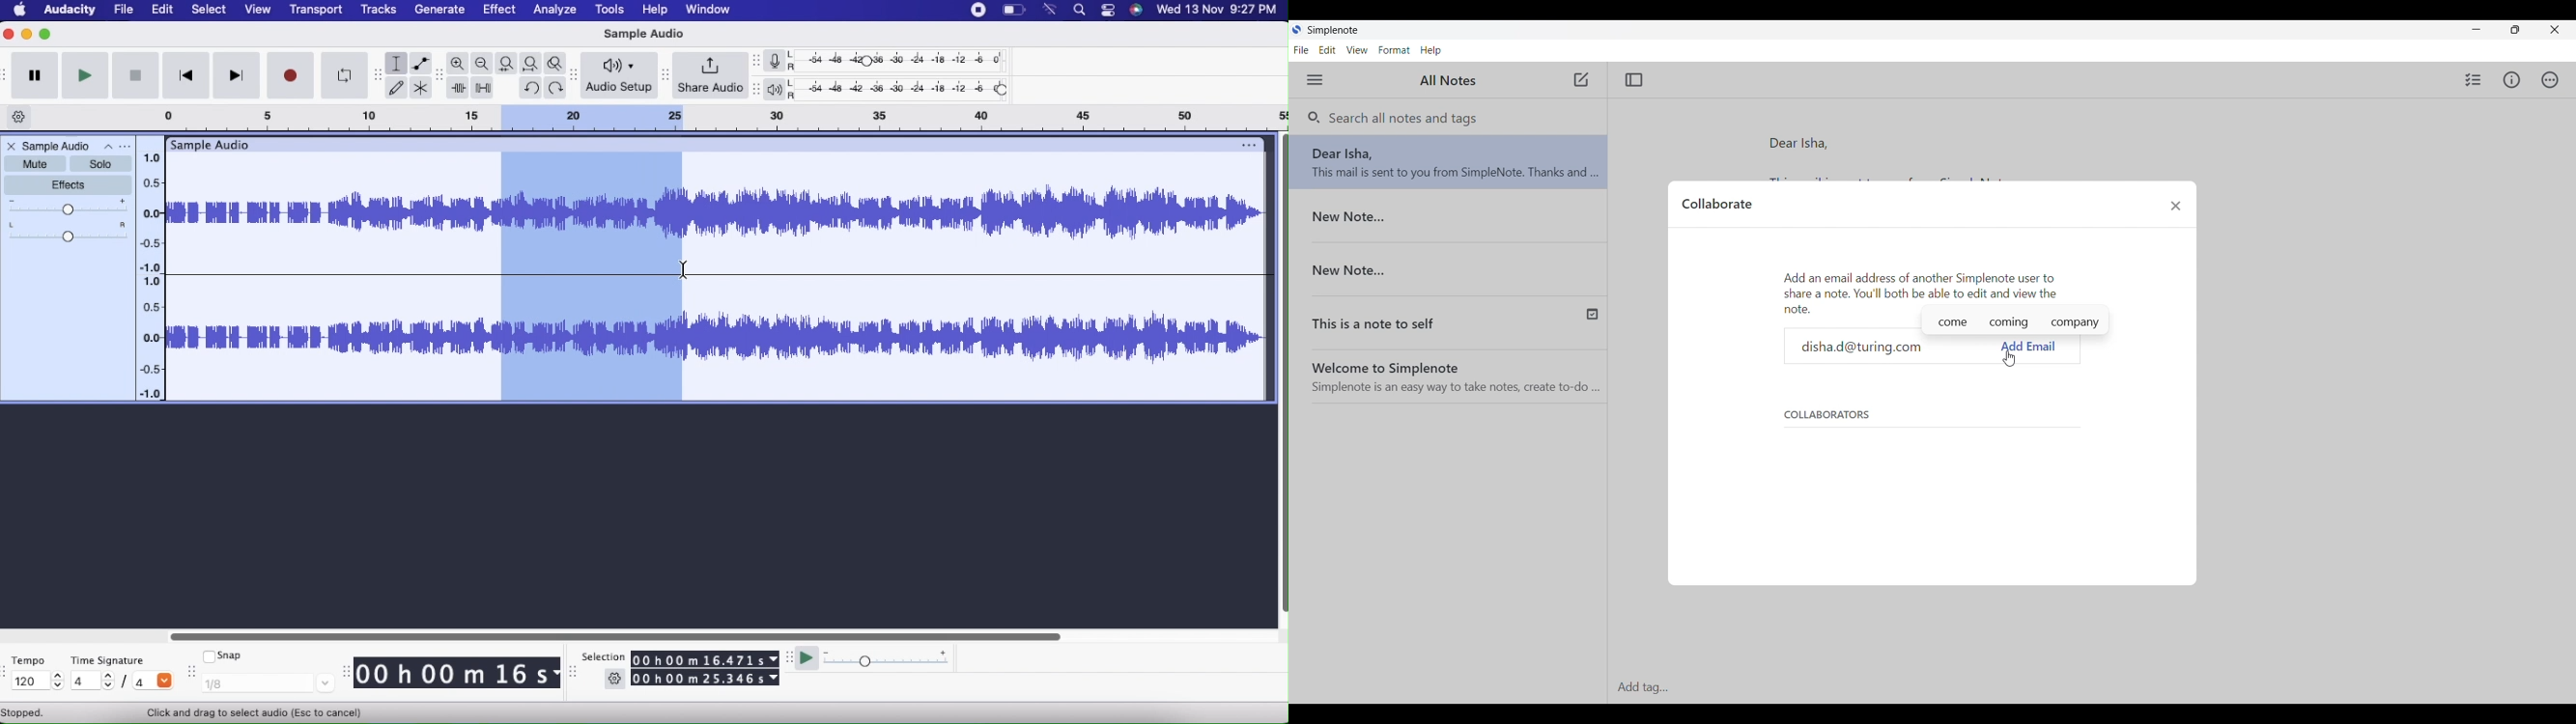 This screenshot has width=2576, height=728. Describe the element at coordinates (613, 634) in the screenshot. I see `Slider` at that location.